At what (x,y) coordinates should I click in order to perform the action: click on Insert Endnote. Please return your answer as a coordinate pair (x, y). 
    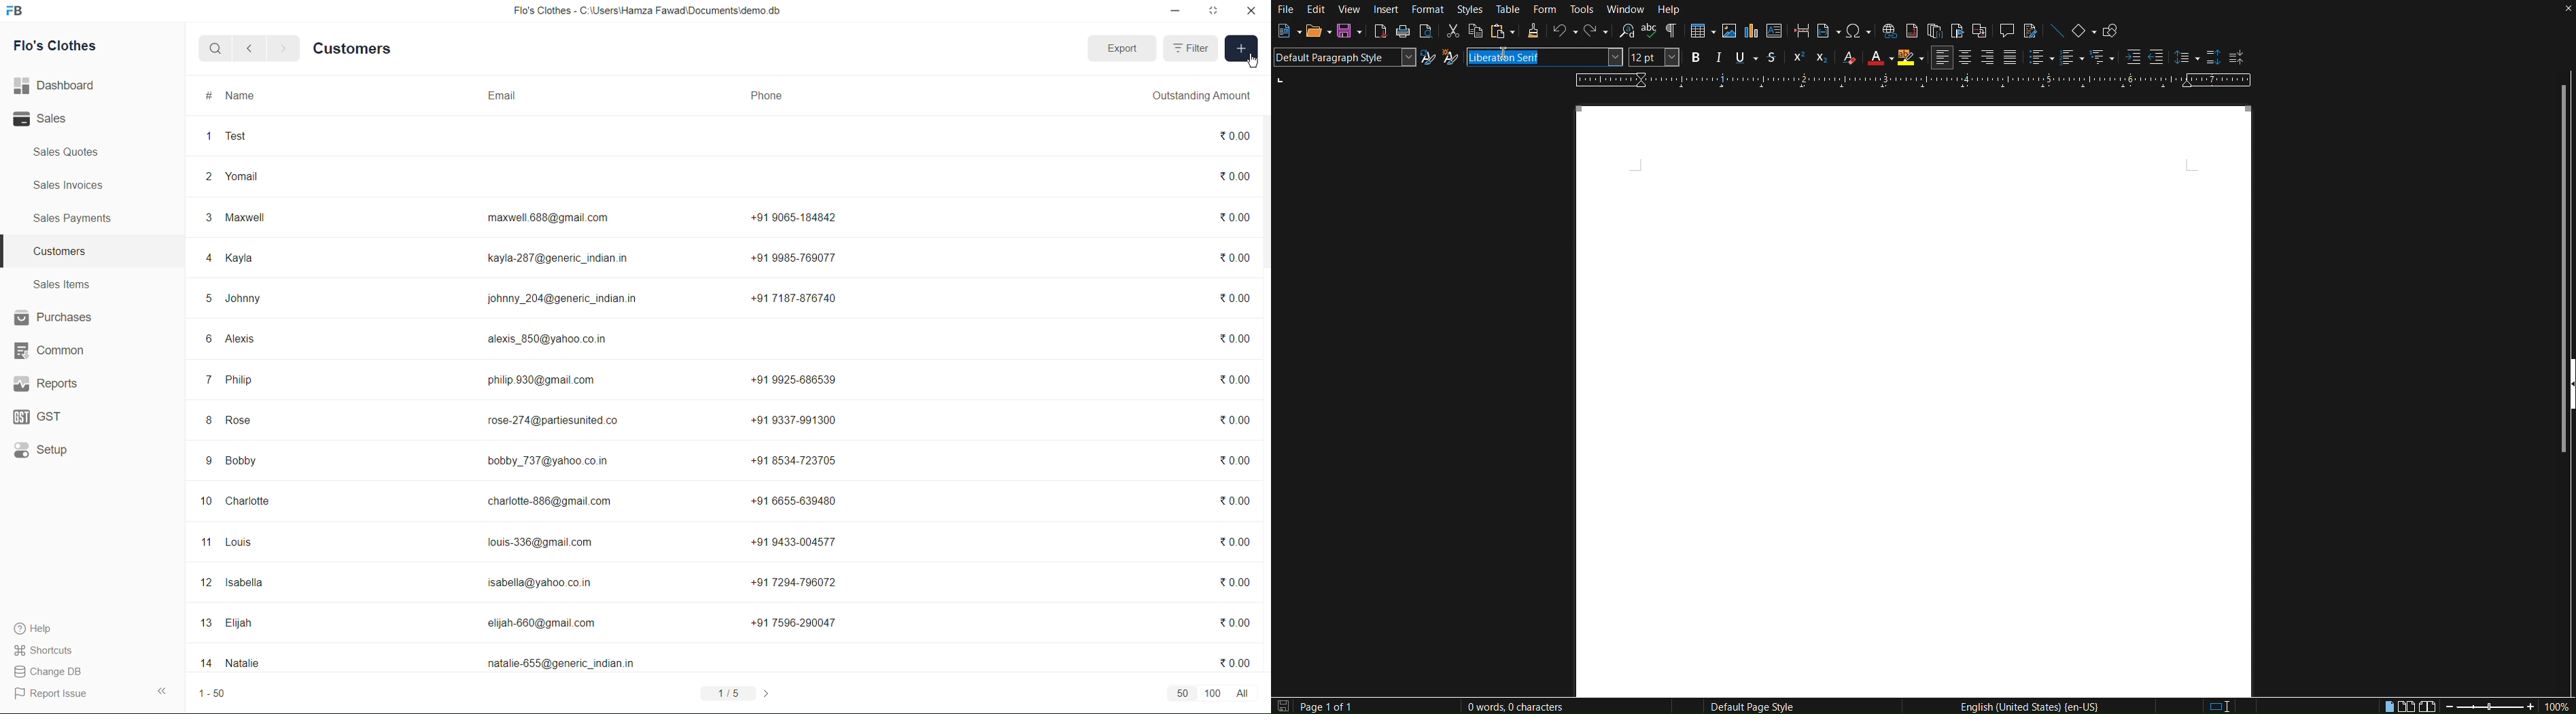
    Looking at the image, I should click on (1934, 33).